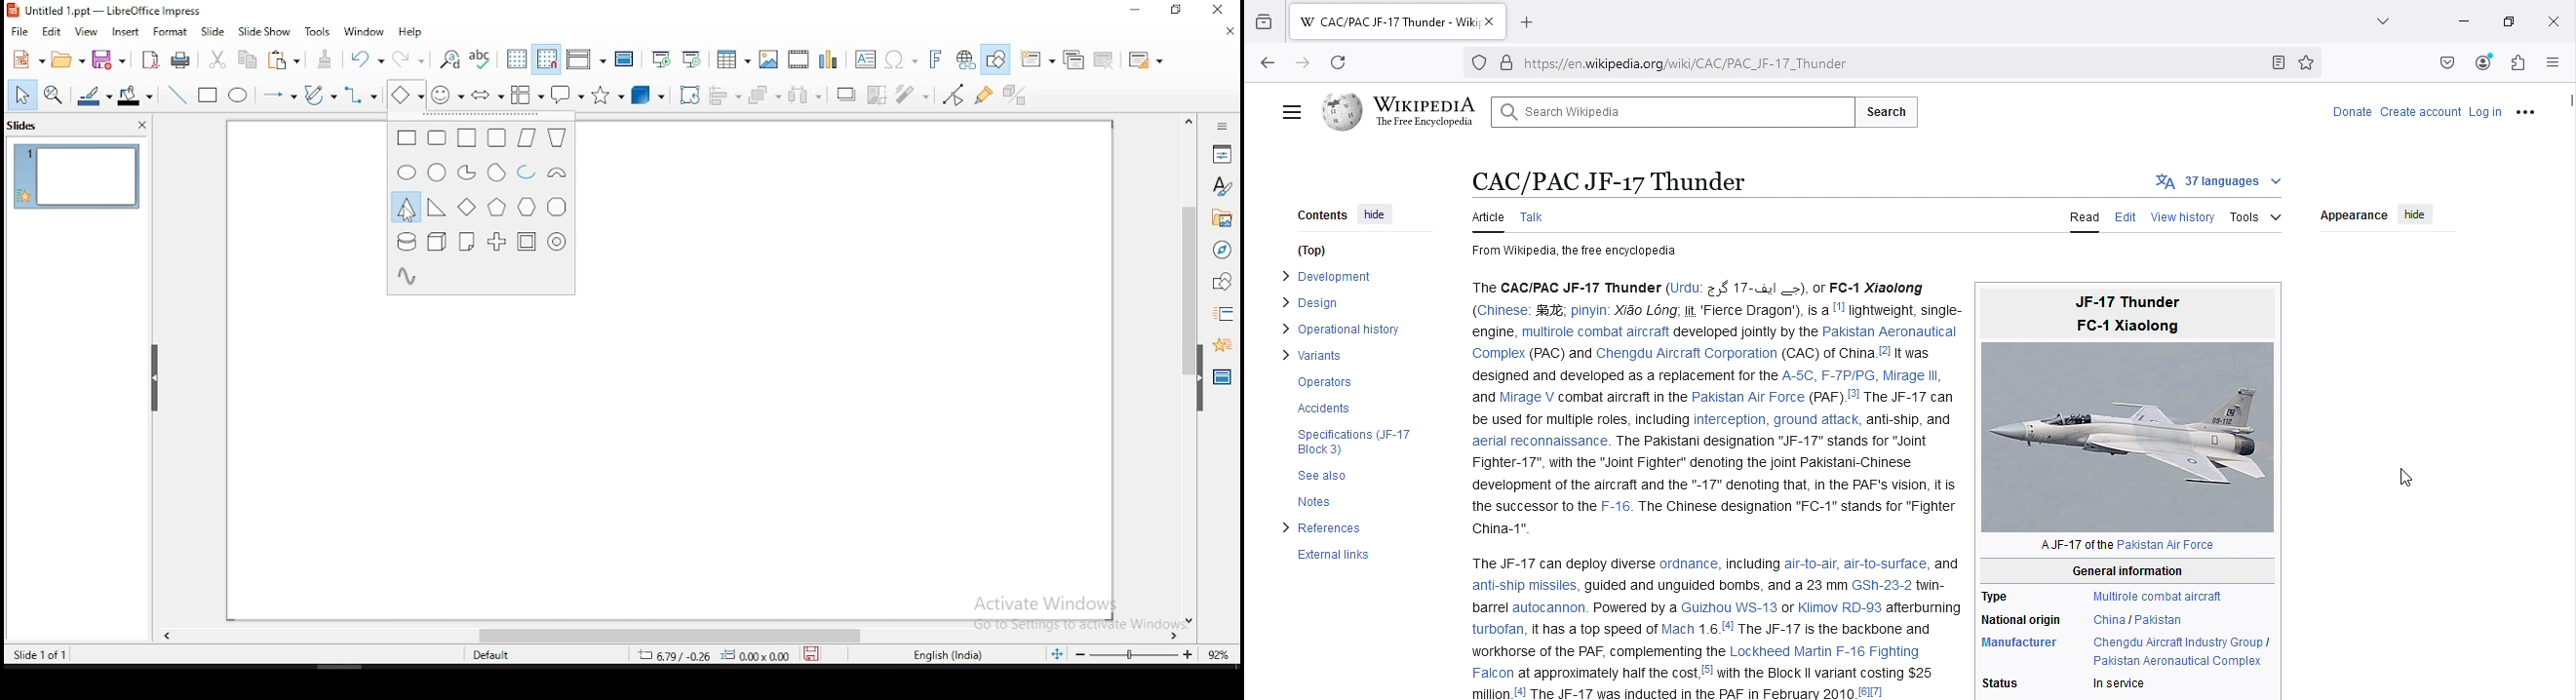 The height and width of the screenshot is (700, 2576). I want to click on Save to pocket, so click(2445, 62).